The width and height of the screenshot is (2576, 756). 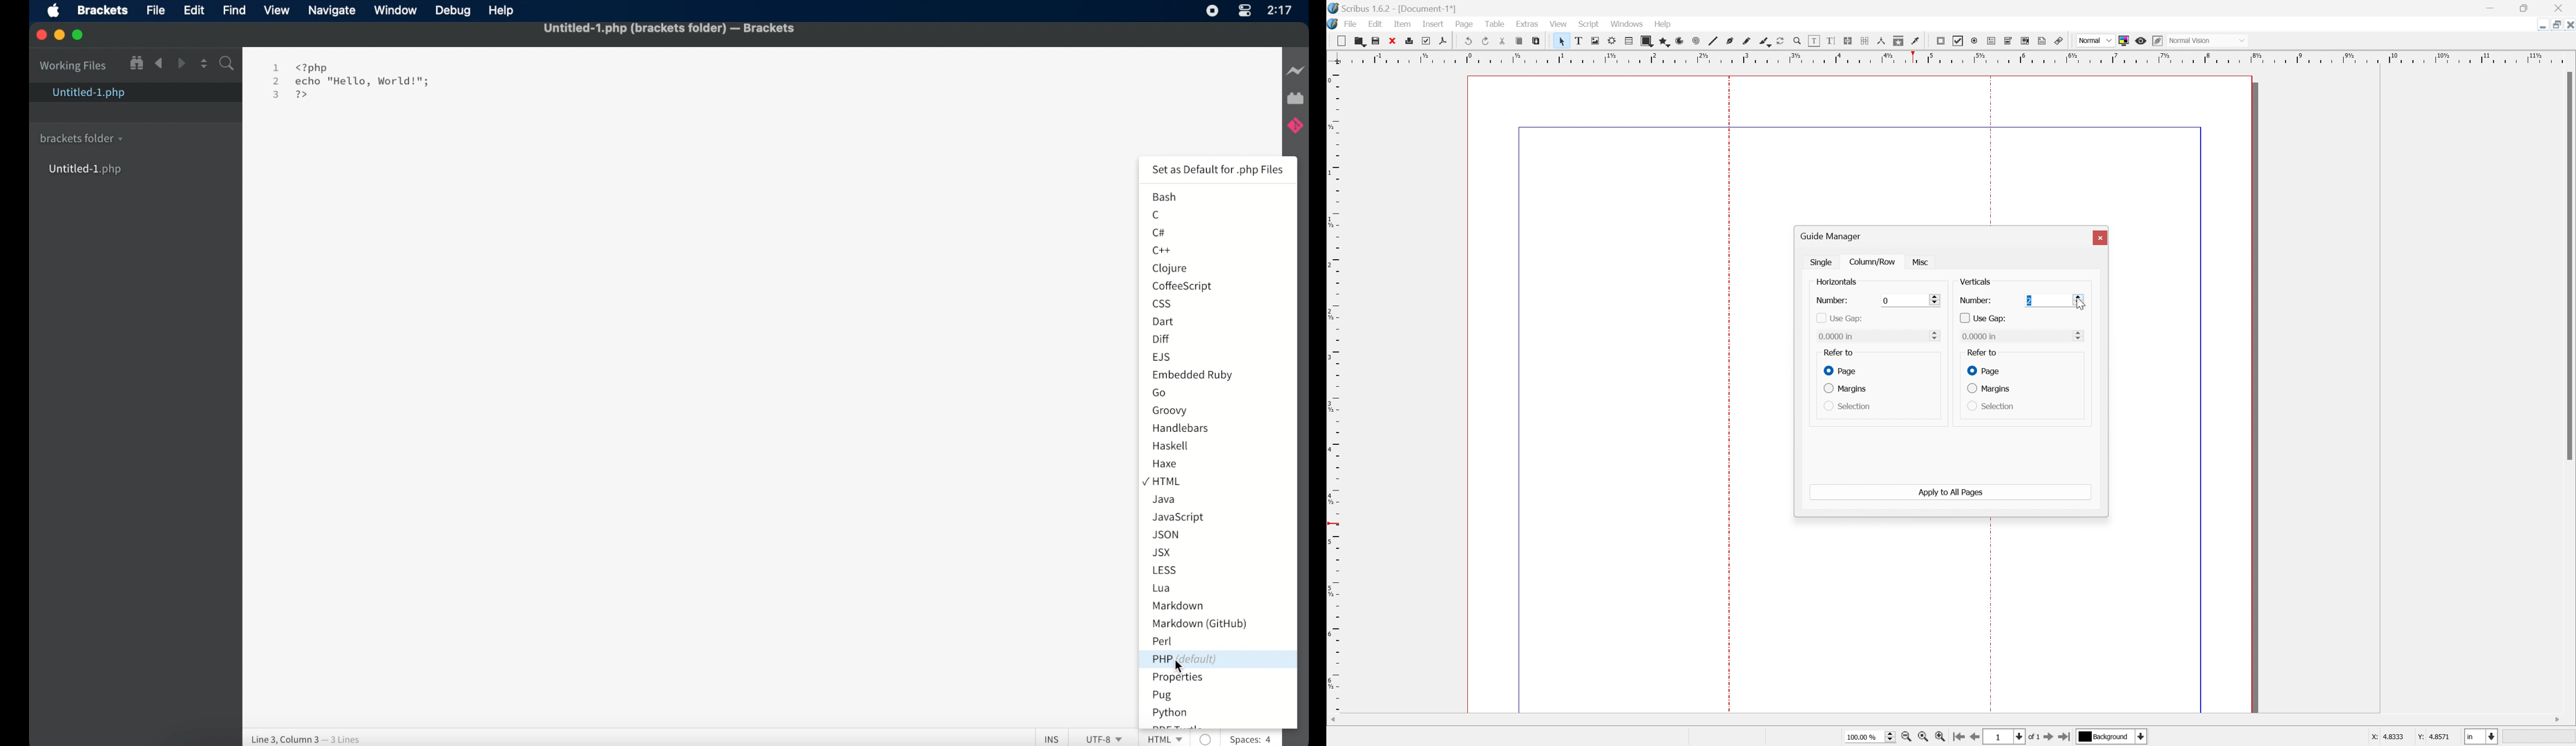 What do you see at coordinates (236, 11) in the screenshot?
I see `find` at bounding box center [236, 11].